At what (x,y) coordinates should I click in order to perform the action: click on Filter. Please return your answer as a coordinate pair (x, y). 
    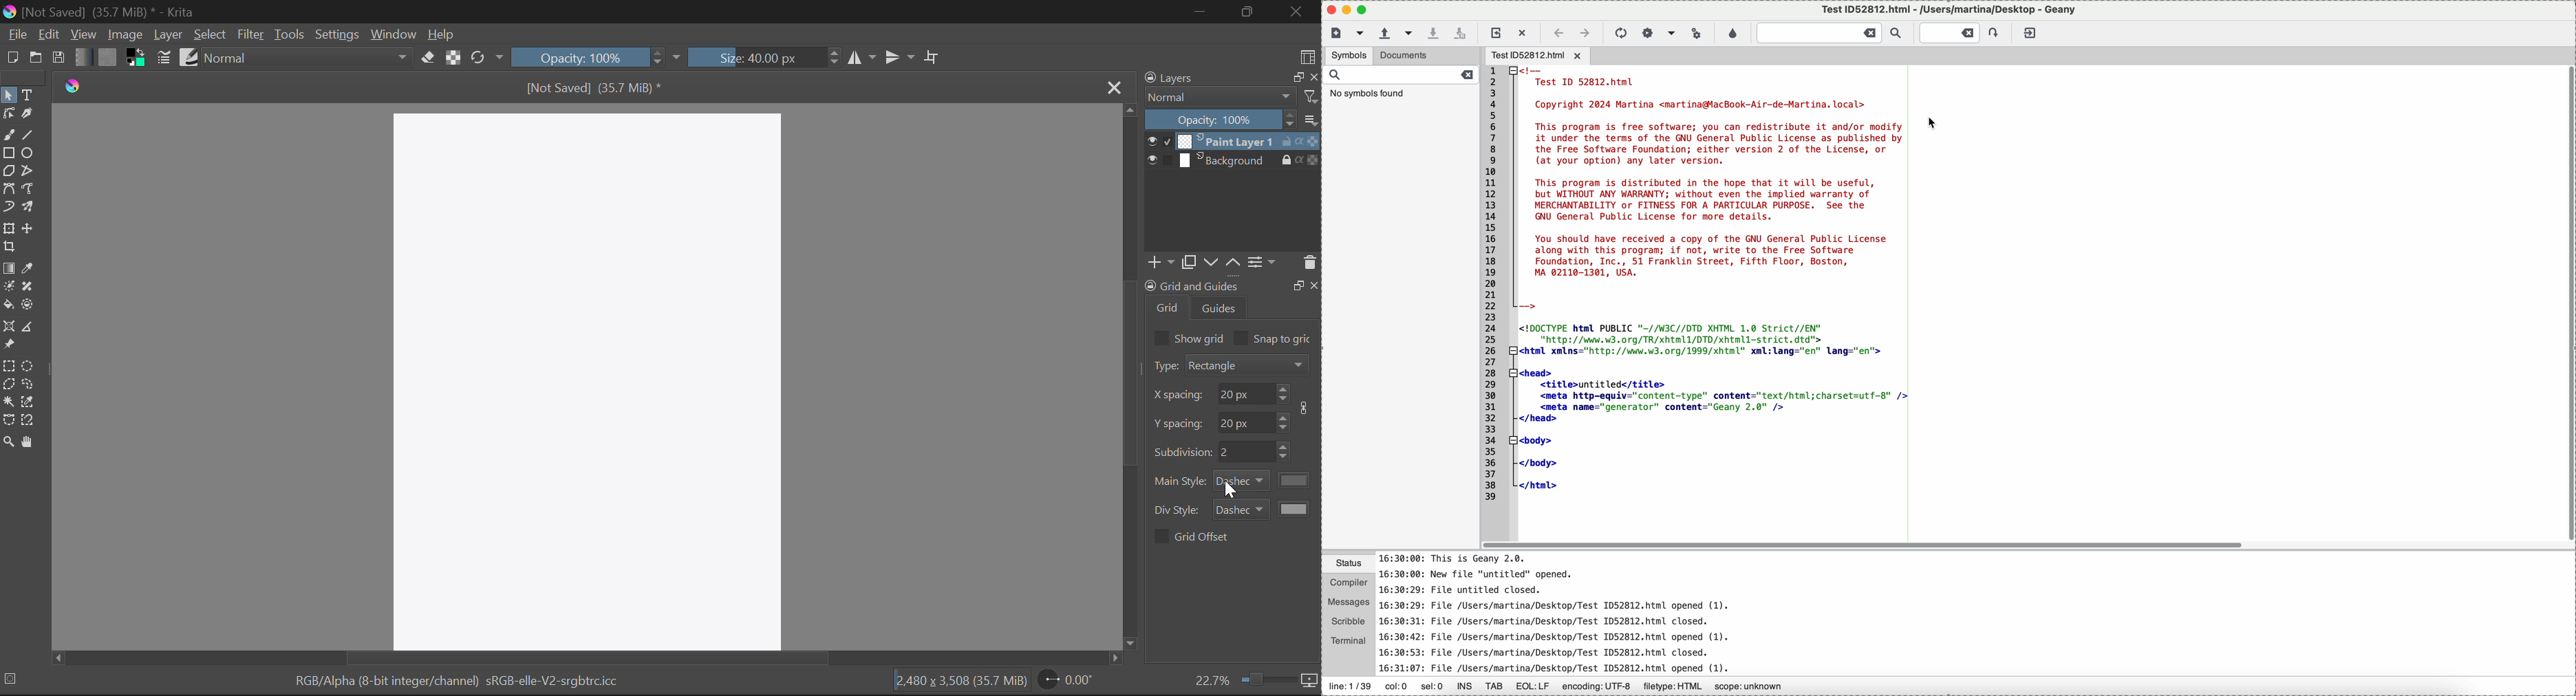
    Looking at the image, I should click on (250, 36).